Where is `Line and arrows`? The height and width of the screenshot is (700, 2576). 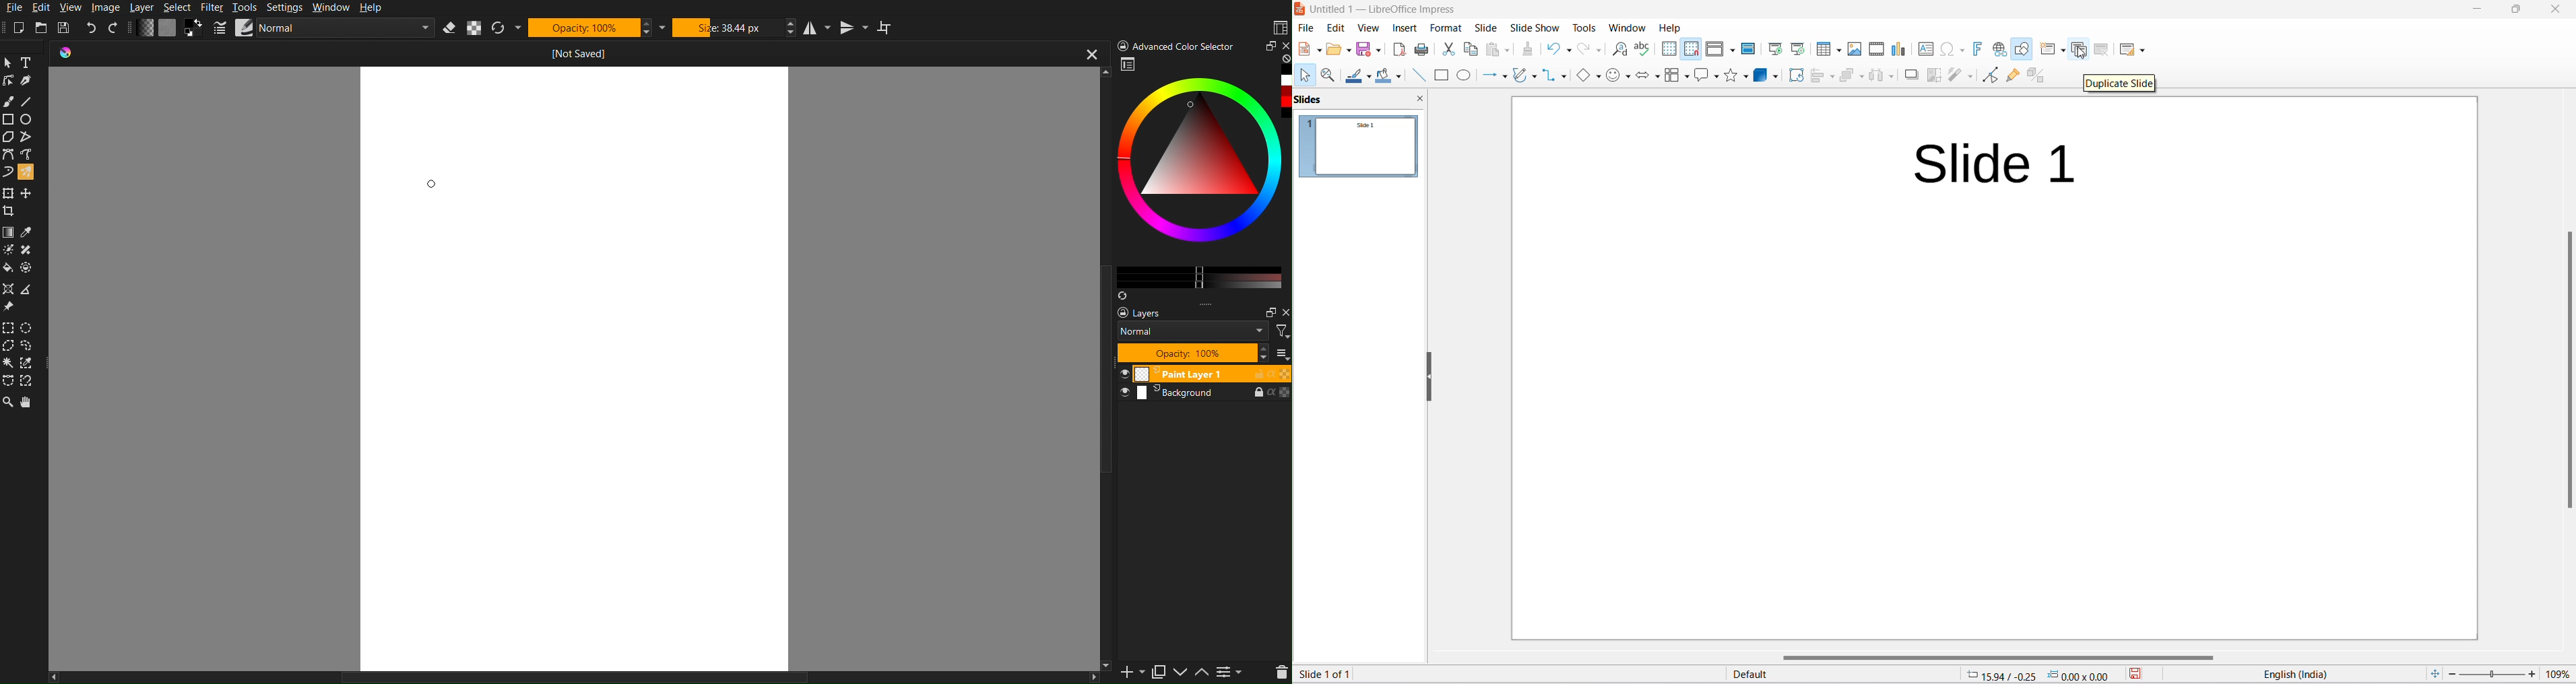 Line and arrows is located at coordinates (1492, 77).